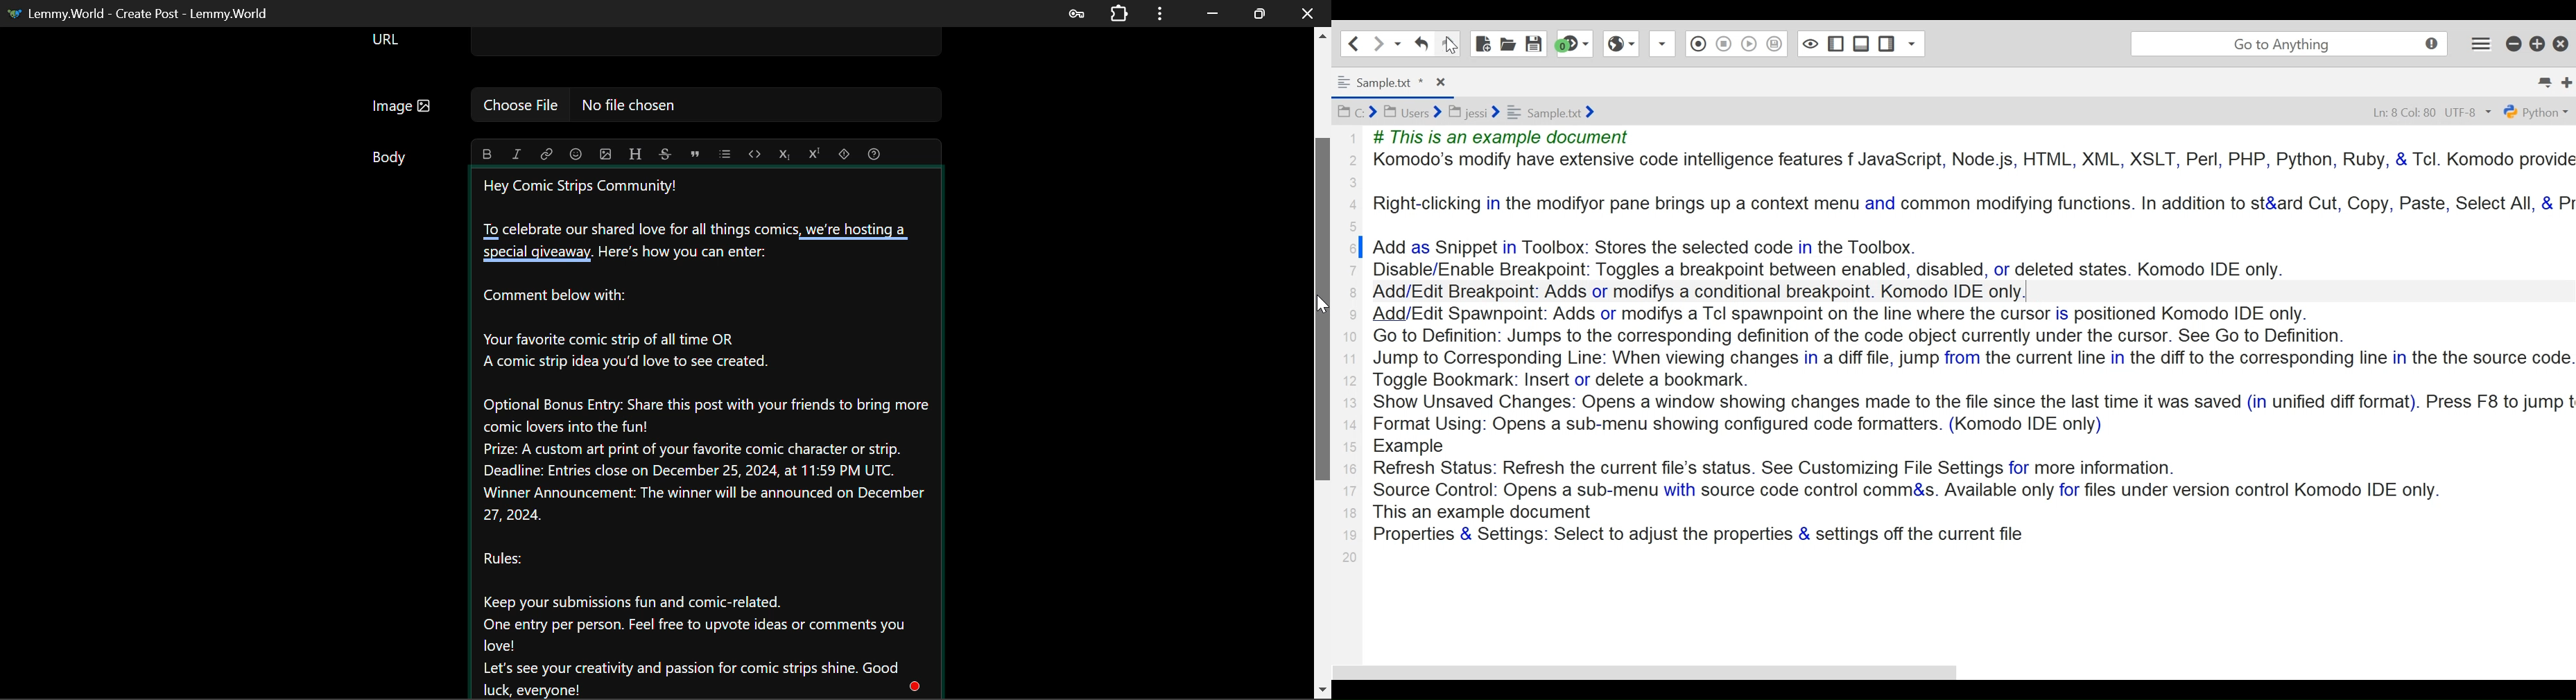  I want to click on Close, so click(1440, 82).